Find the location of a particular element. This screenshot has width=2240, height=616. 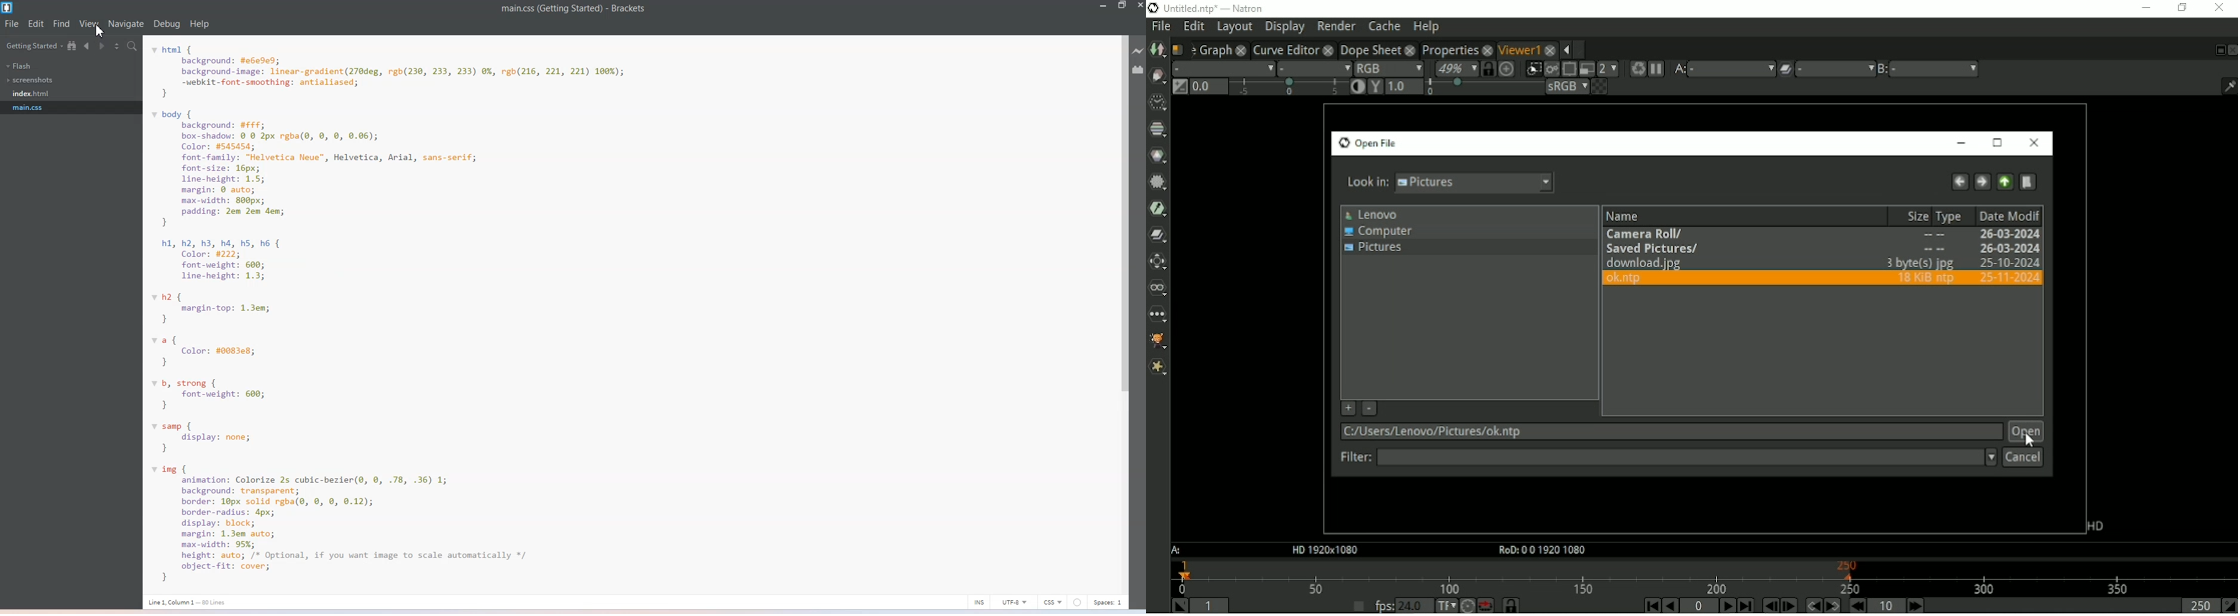

main.css is located at coordinates (33, 107).